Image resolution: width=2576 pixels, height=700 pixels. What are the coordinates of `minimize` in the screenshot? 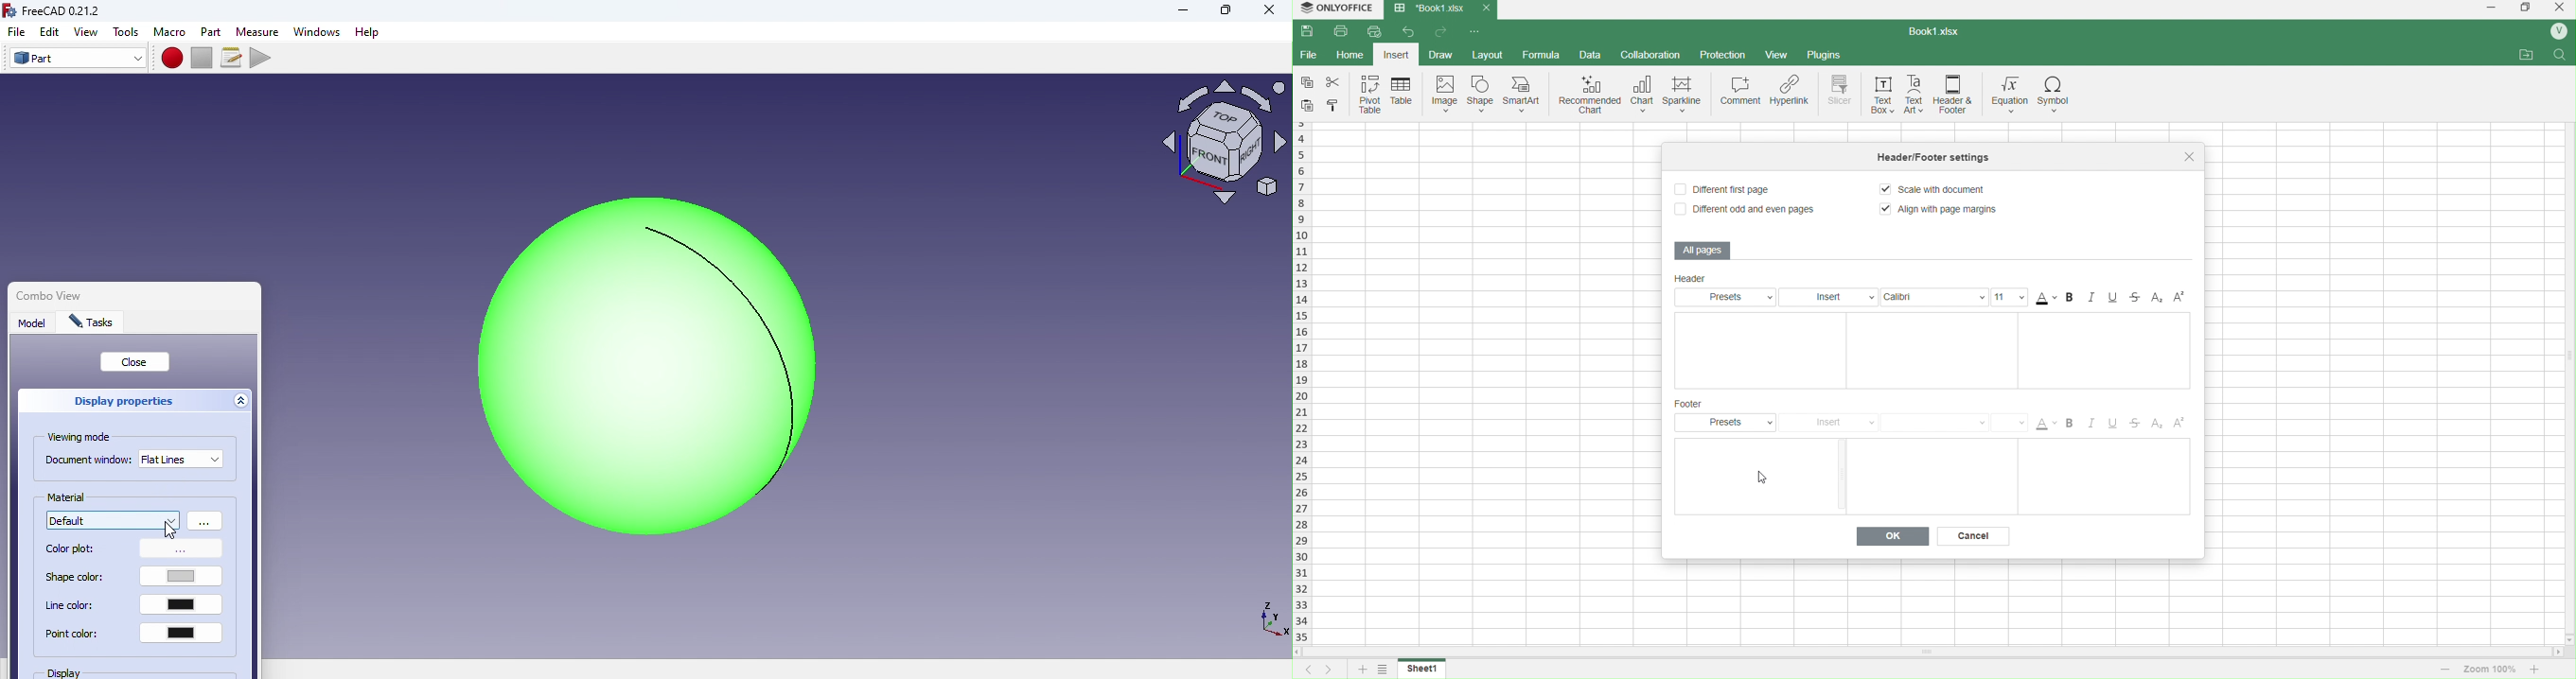 It's located at (2490, 9).